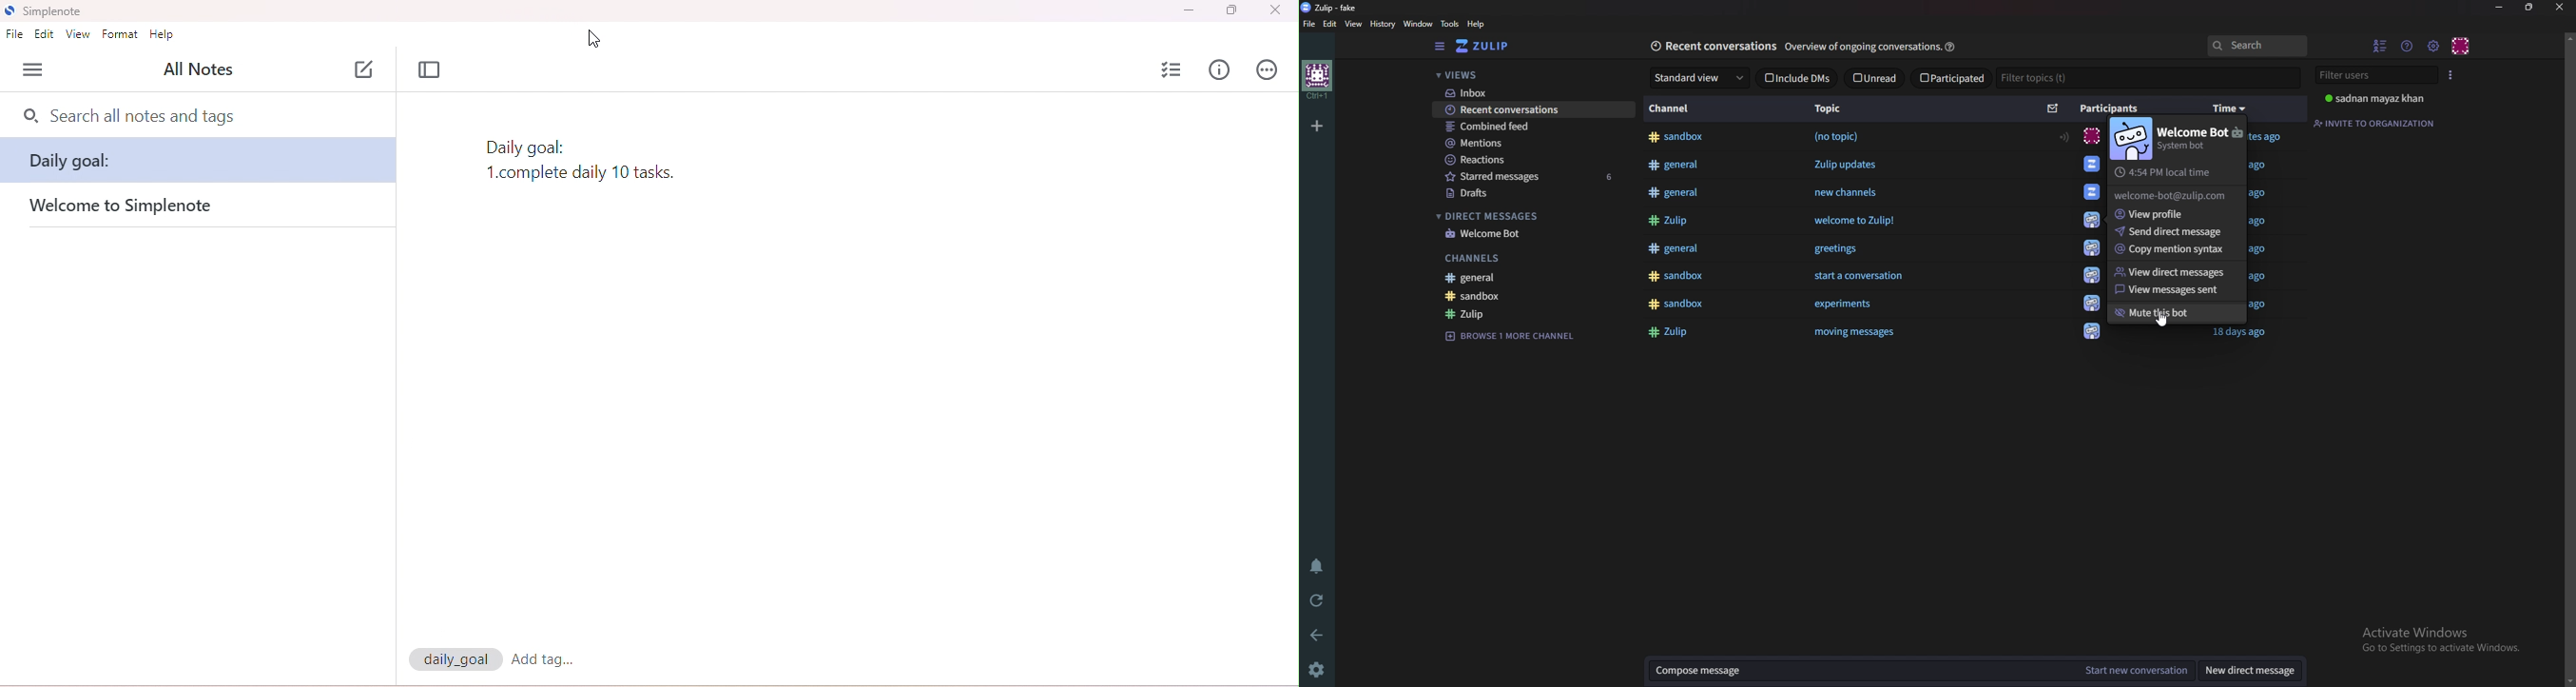 This screenshot has width=2576, height=700. What do you see at coordinates (2089, 276) in the screenshot?
I see `icon` at bounding box center [2089, 276].